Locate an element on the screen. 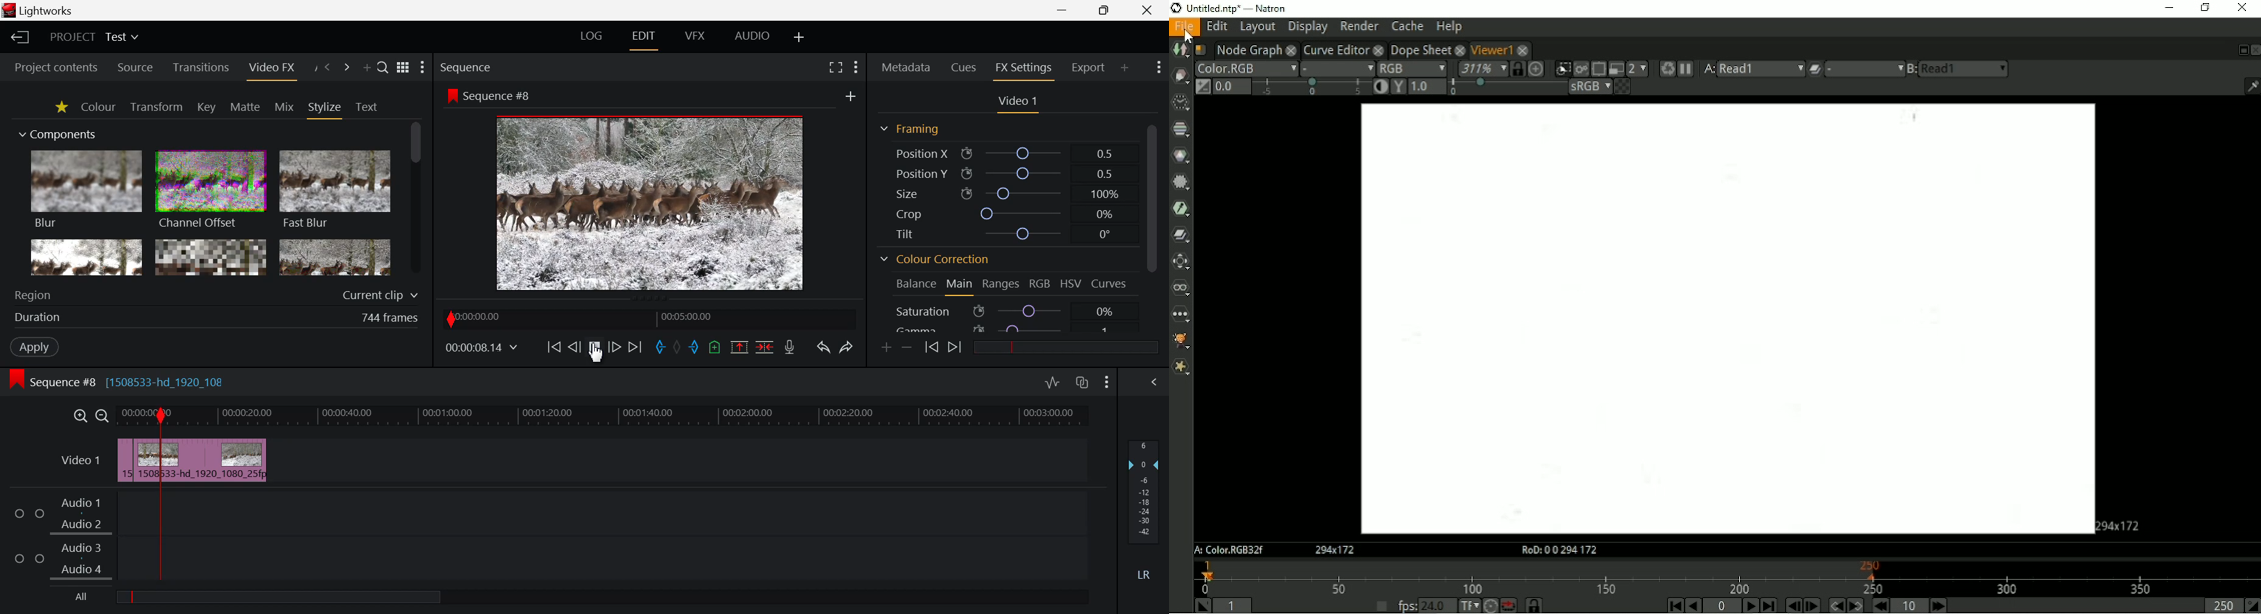 This screenshot has width=2268, height=616. RGB is located at coordinates (1041, 283).